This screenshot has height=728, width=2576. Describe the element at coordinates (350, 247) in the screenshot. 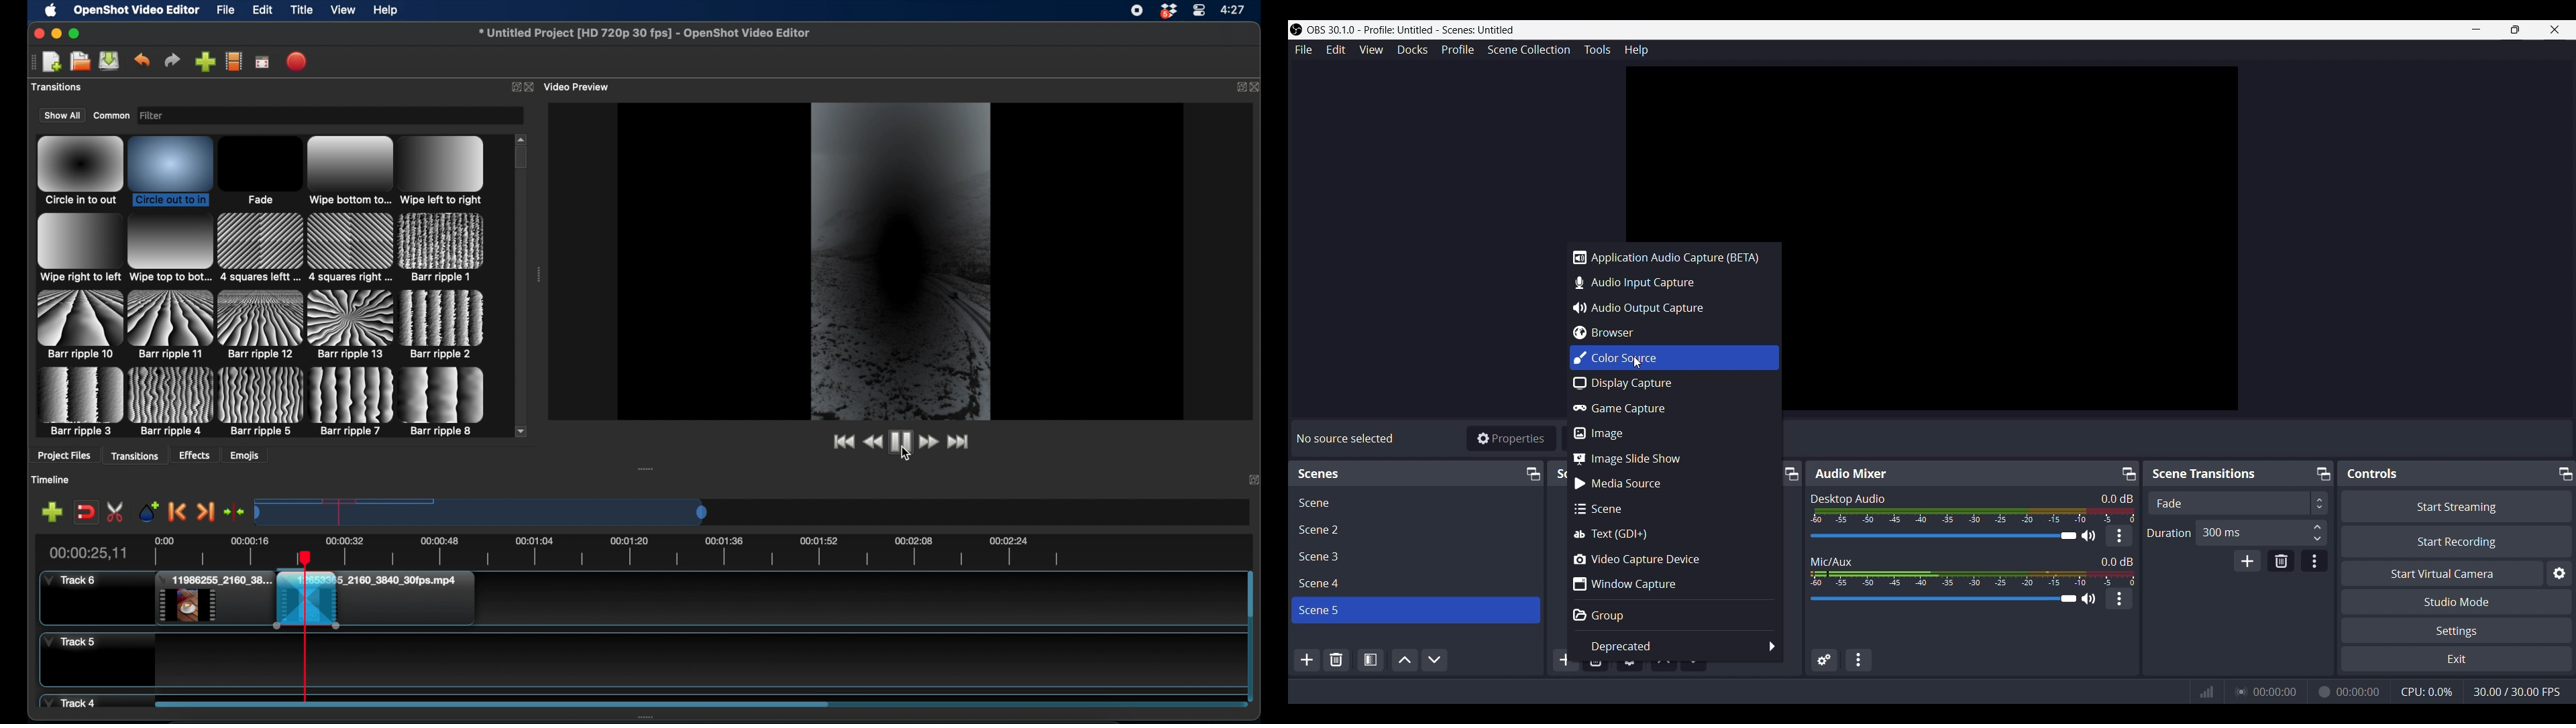

I see `transition` at that location.